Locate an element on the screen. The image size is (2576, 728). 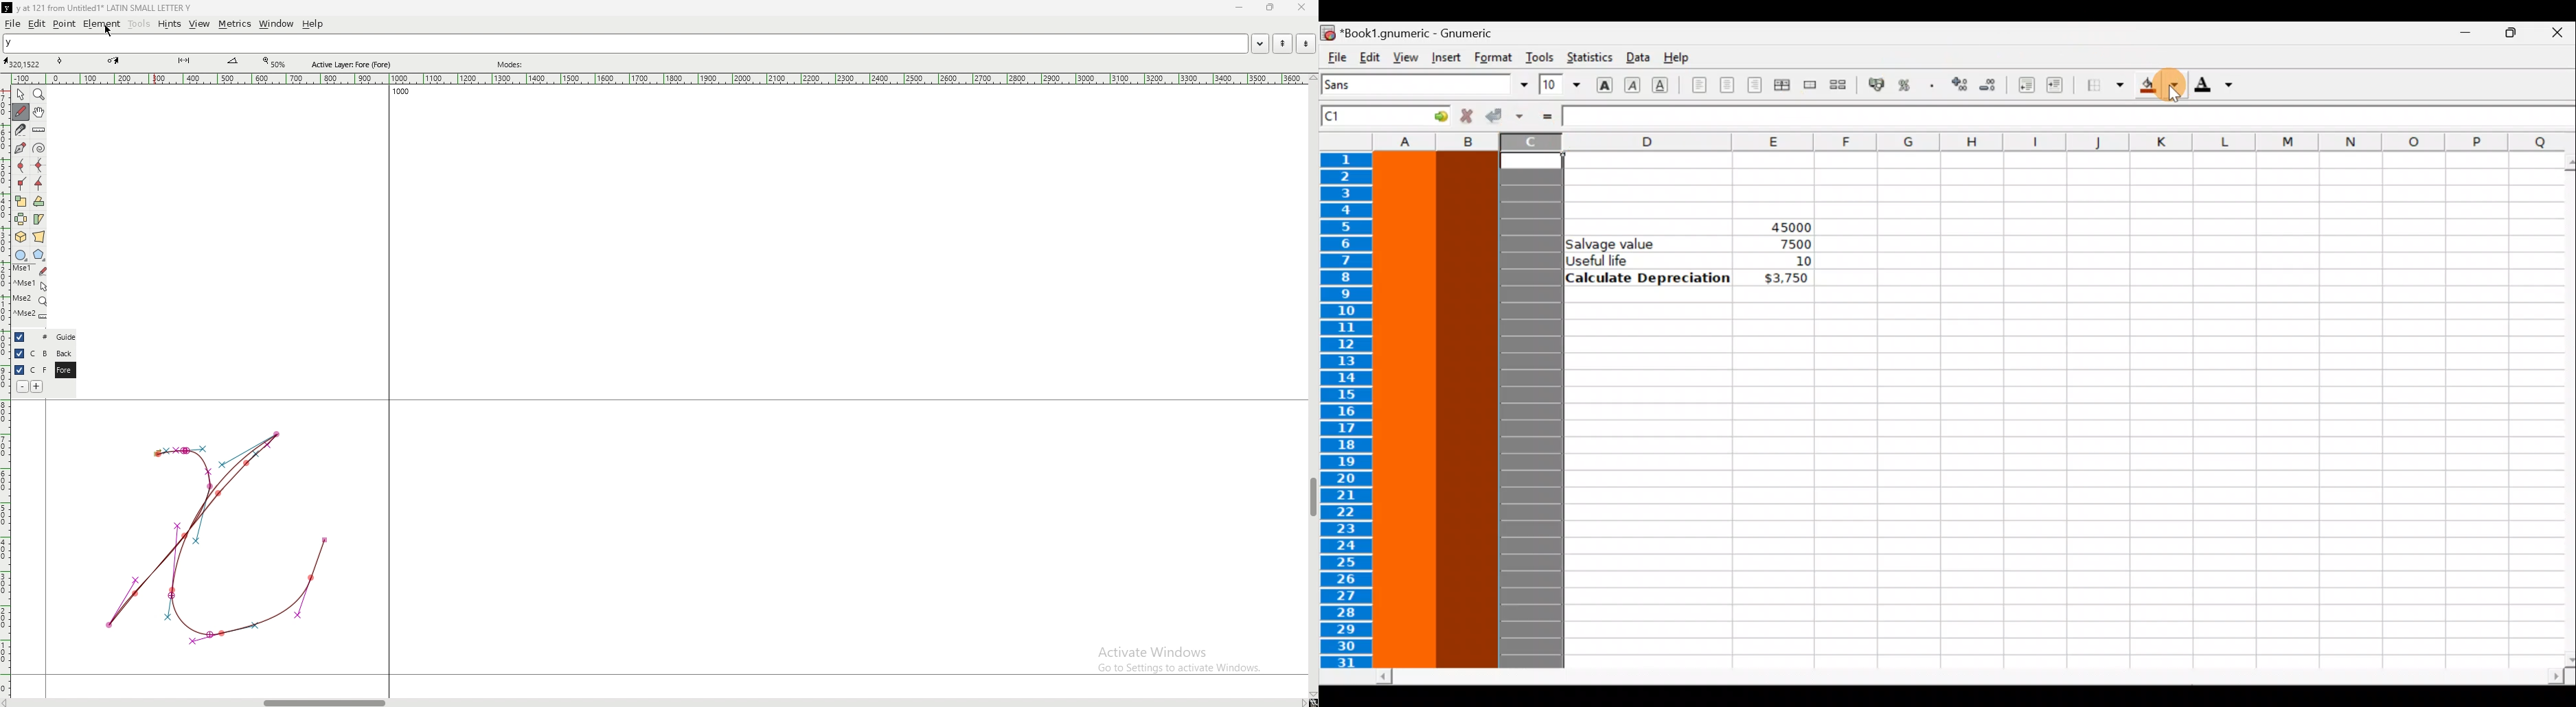
Increase indent, align contents to the left is located at coordinates (2061, 86).